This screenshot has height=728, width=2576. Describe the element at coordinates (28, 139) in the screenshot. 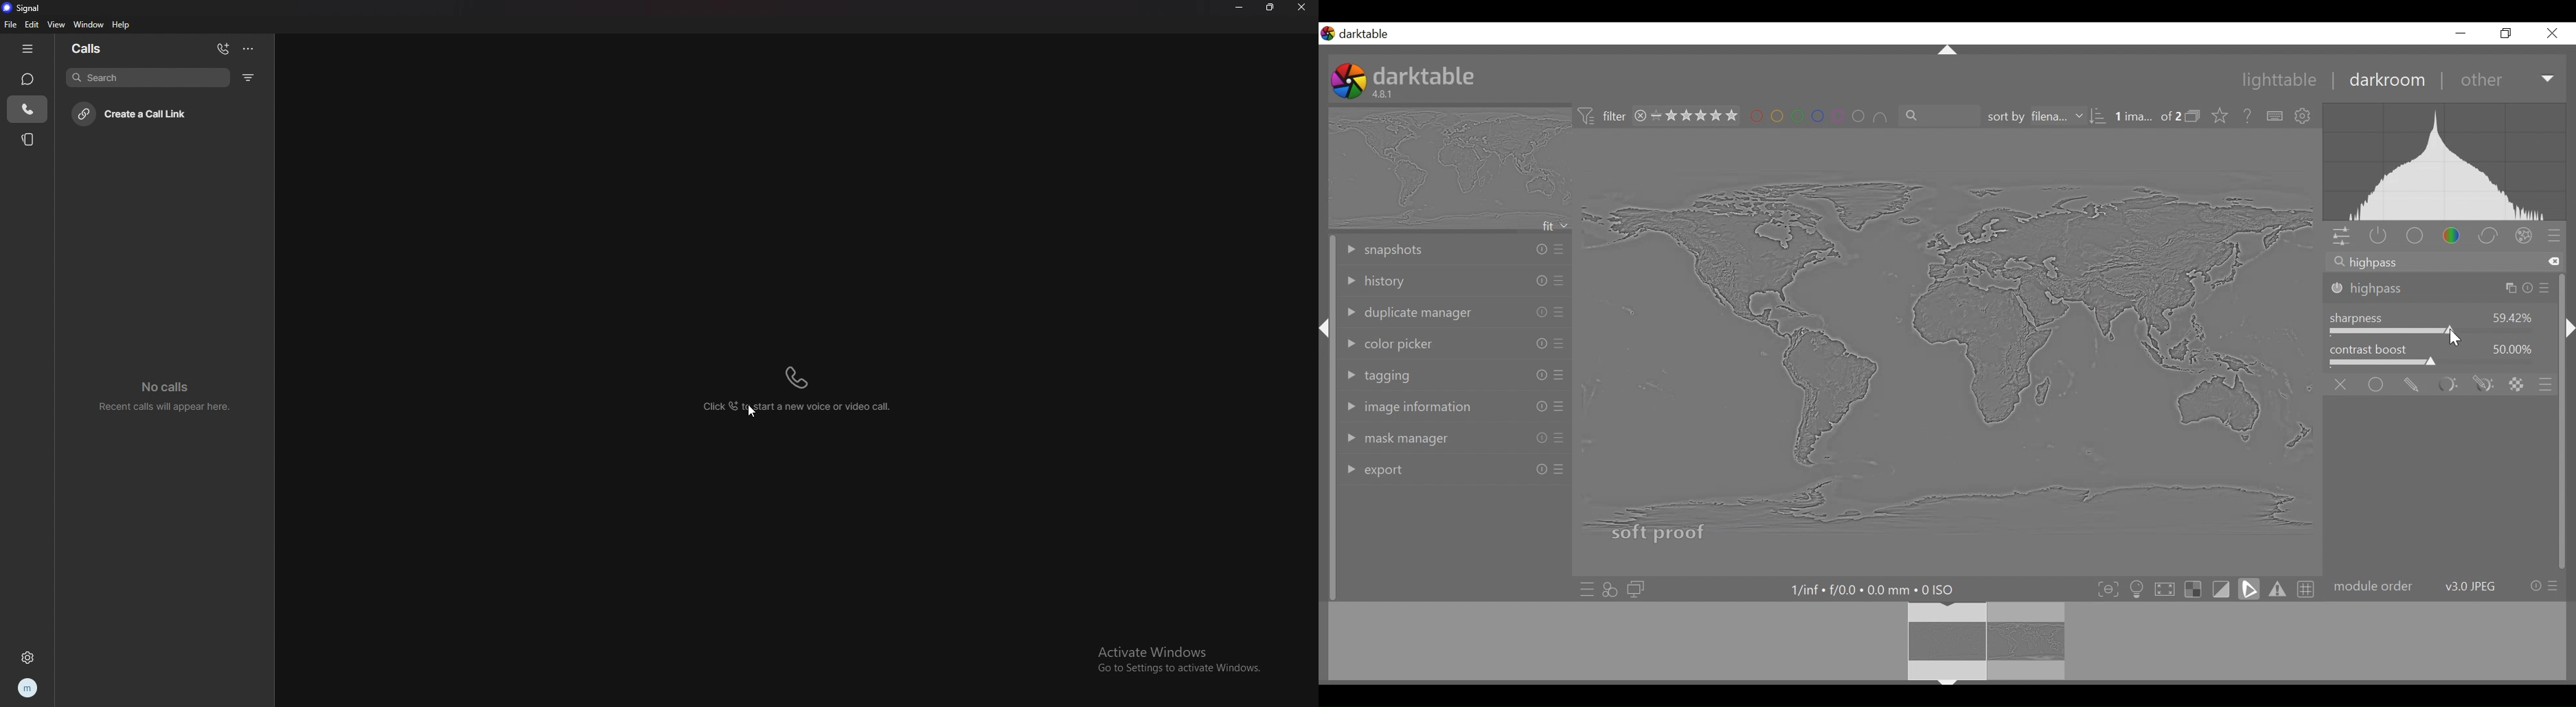

I see `stories` at that location.